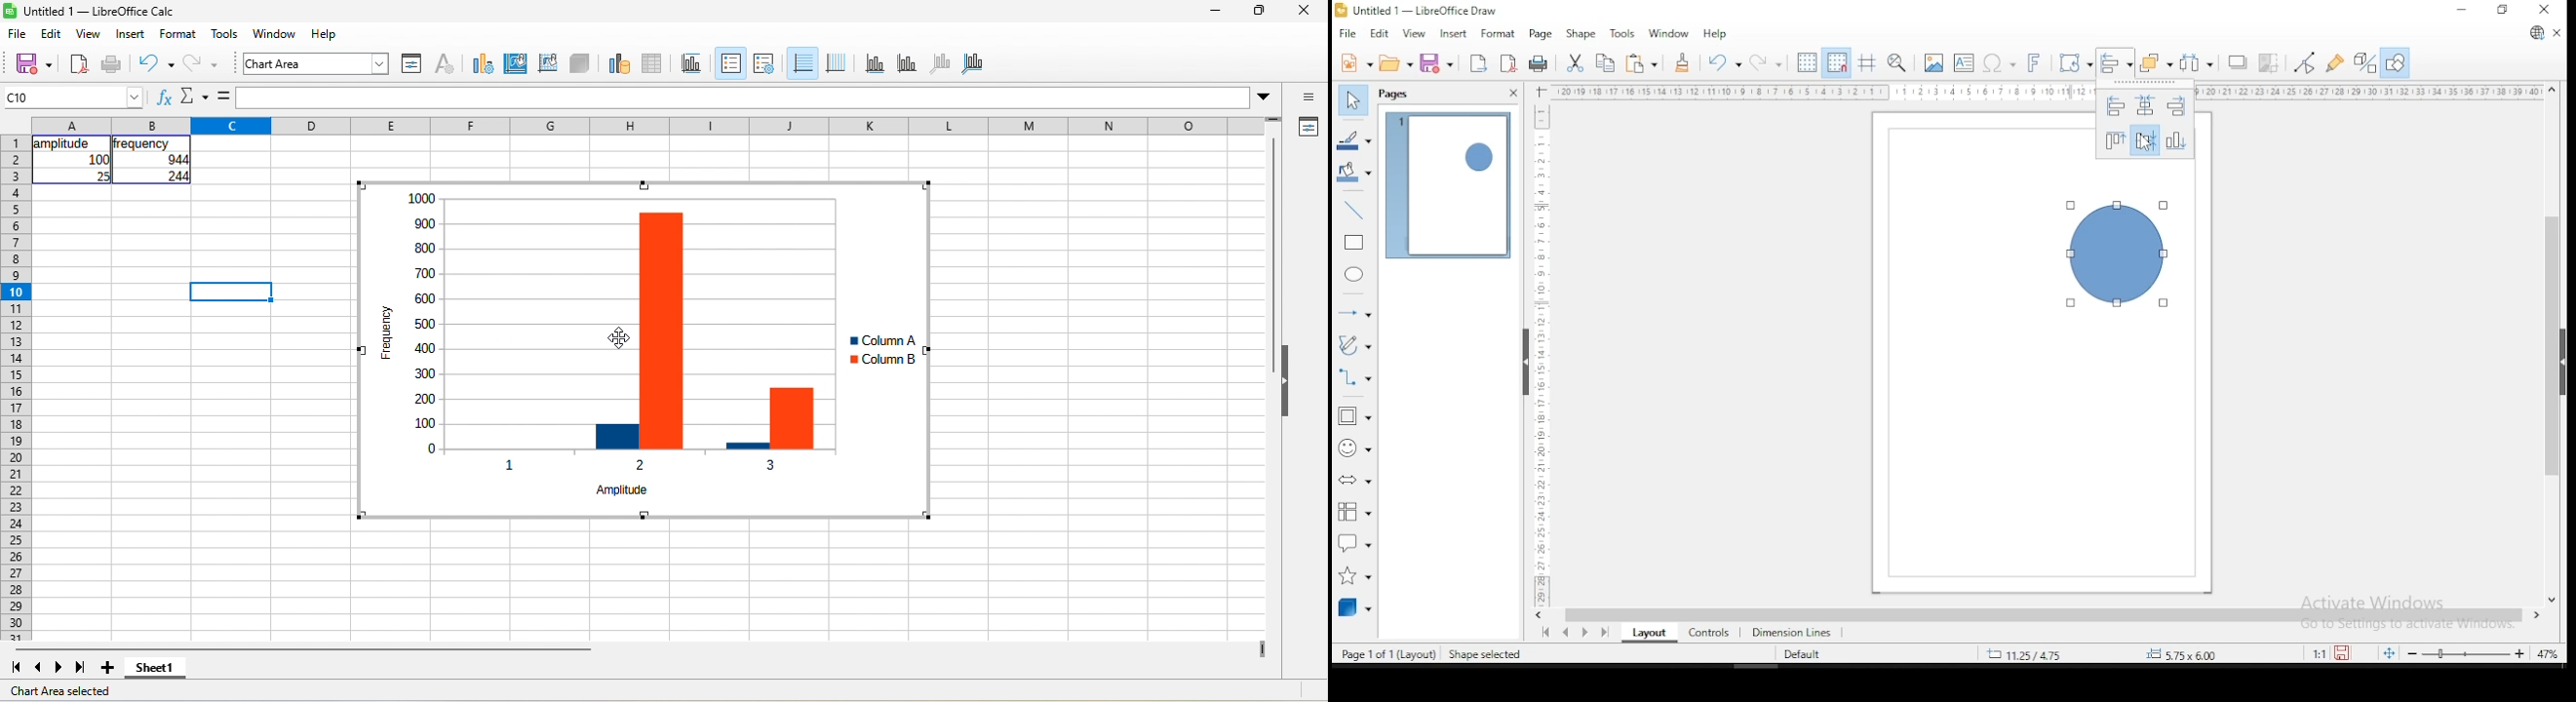 The image size is (2576, 728). What do you see at coordinates (744, 97) in the screenshot?
I see `formula bar` at bounding box center [744, 97].